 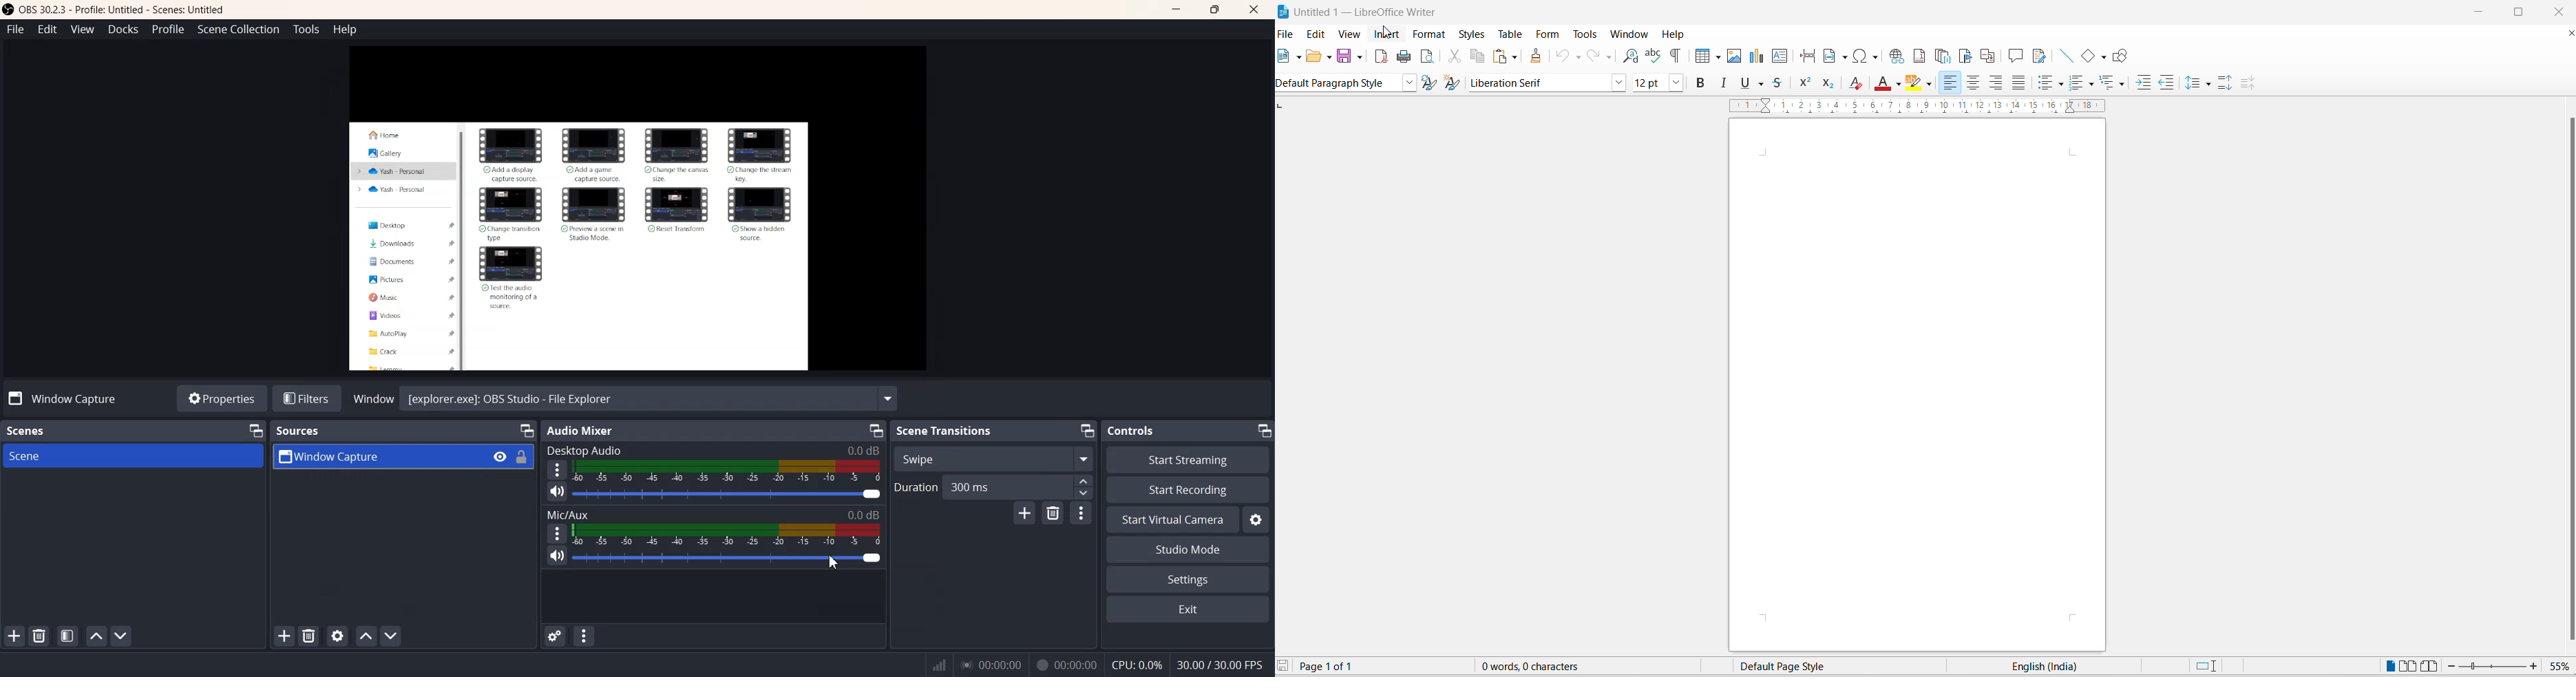 I want to click on page style, so click(x=1824, y=666).